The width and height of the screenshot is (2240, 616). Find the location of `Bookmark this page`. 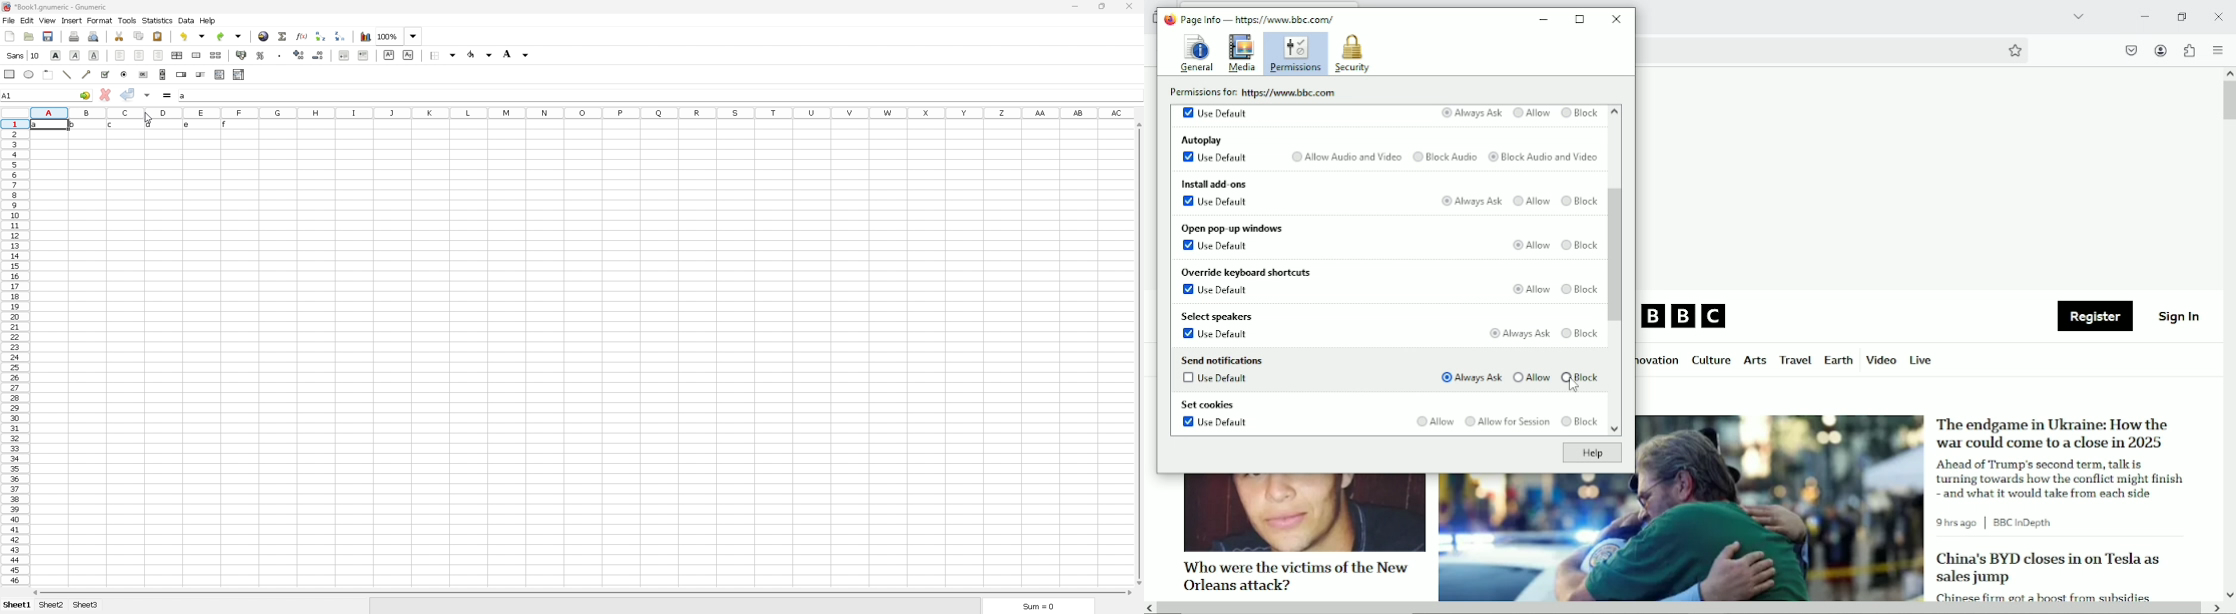

Bookmark this page is located at coordinates (2014, 50).